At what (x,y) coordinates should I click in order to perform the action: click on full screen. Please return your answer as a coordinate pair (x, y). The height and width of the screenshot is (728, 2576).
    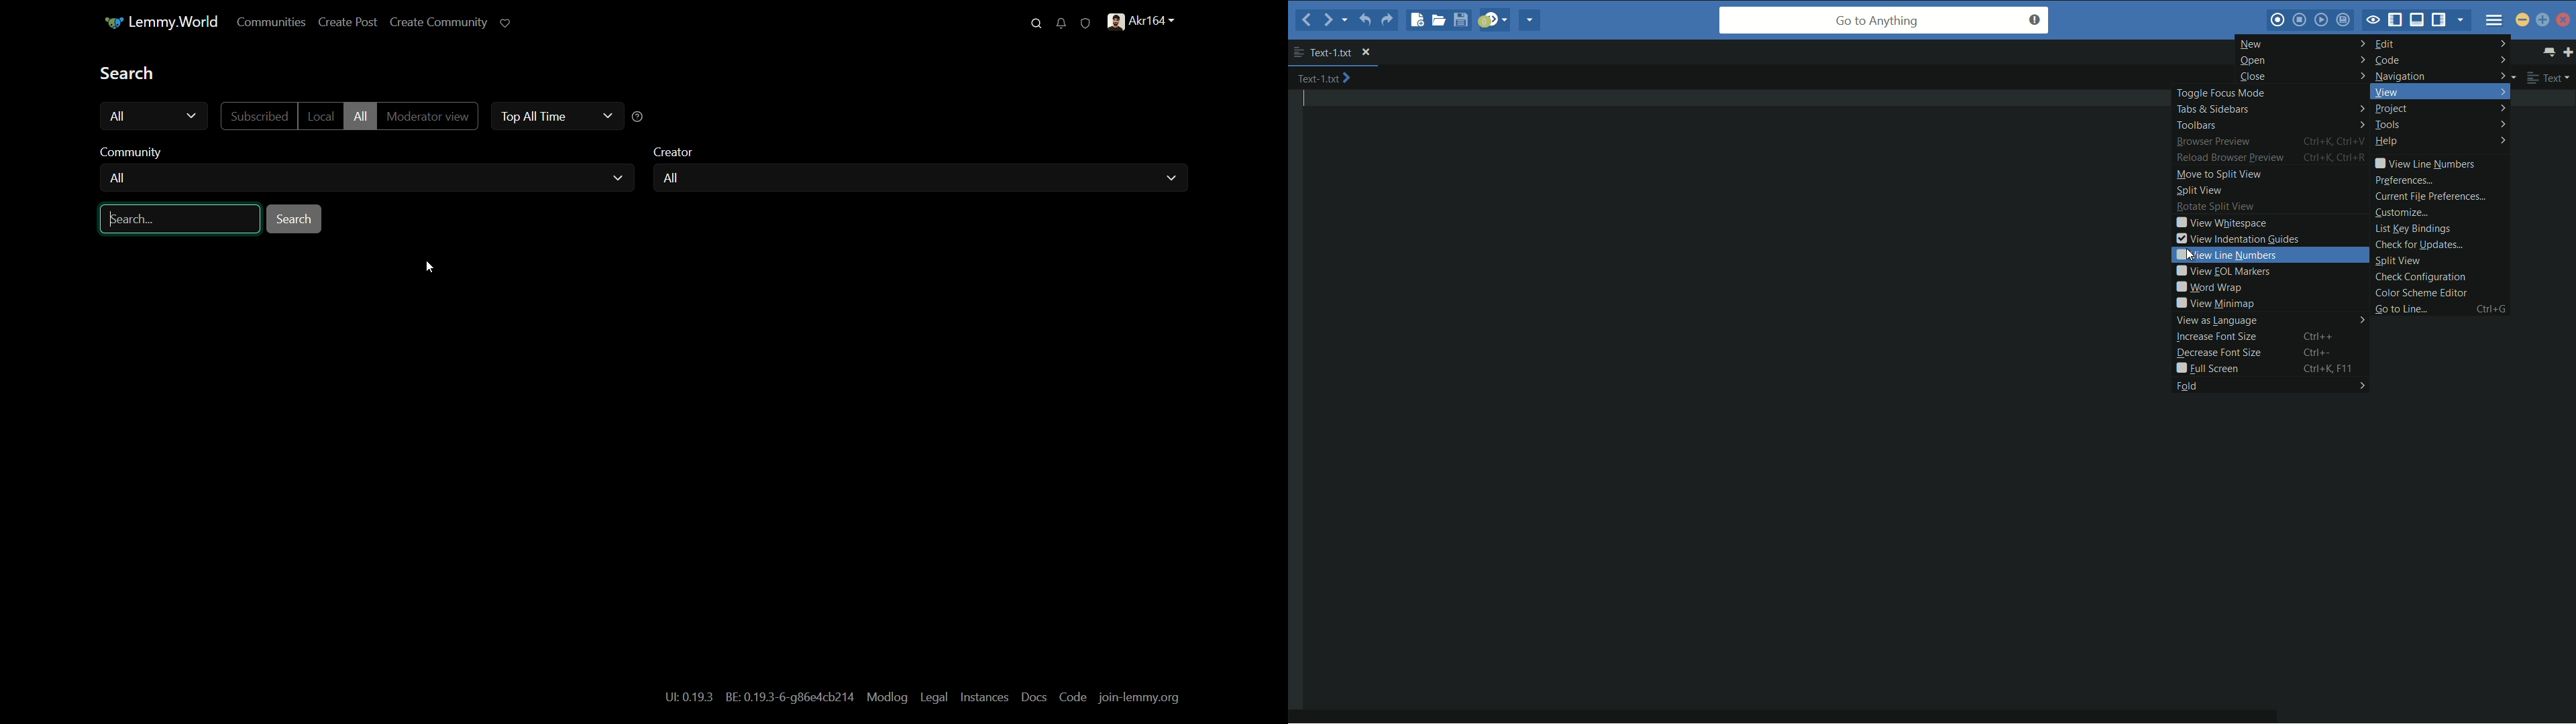
    Looking at the image, I should click on (2206, 370).